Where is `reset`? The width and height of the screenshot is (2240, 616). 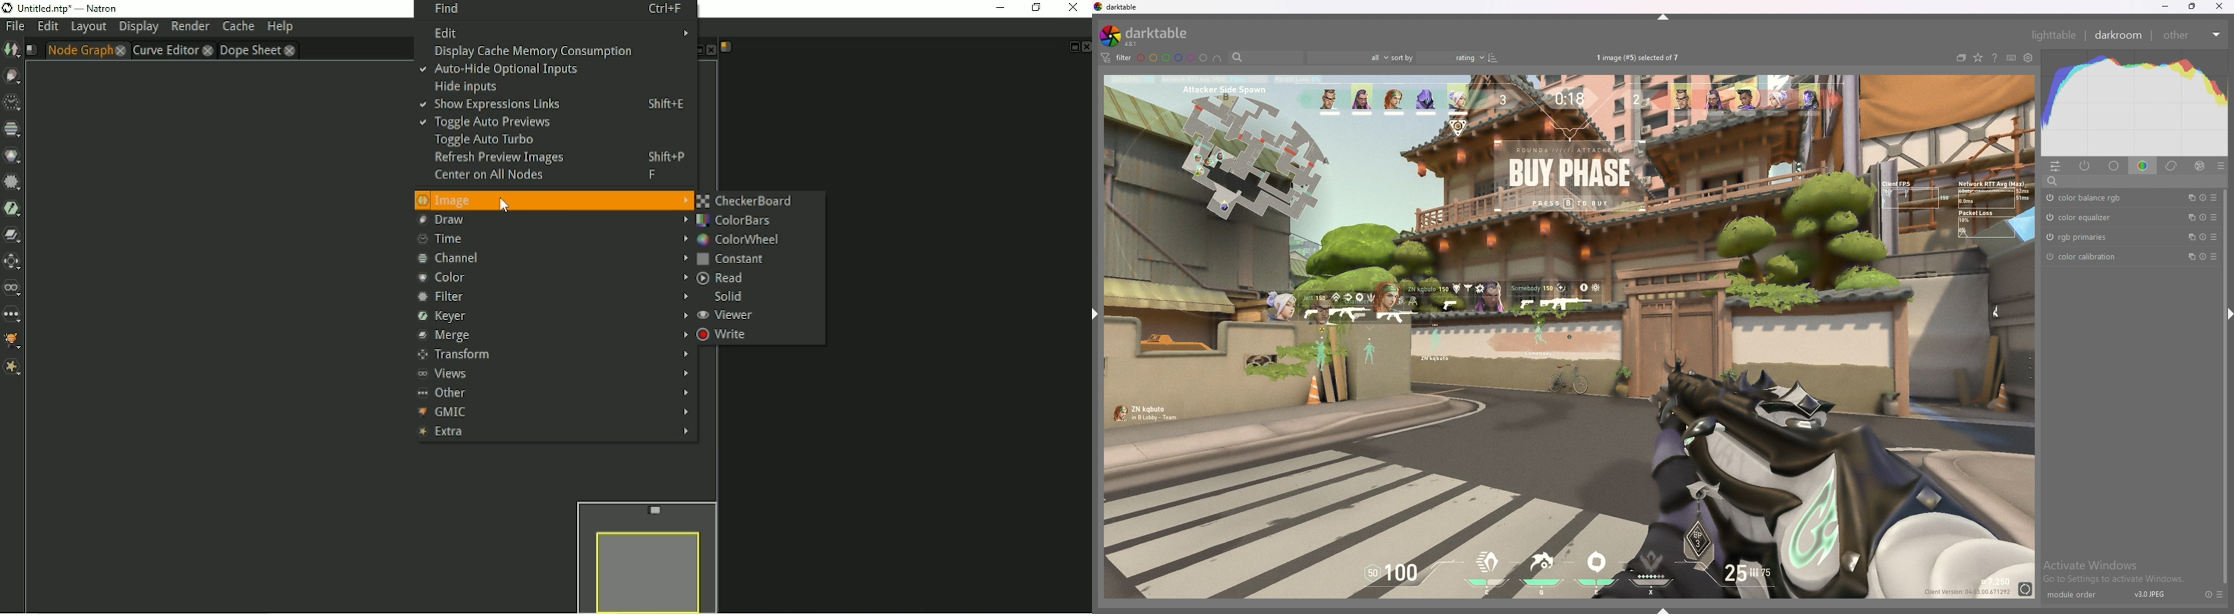 reset is located at coordinates (2203, 256).